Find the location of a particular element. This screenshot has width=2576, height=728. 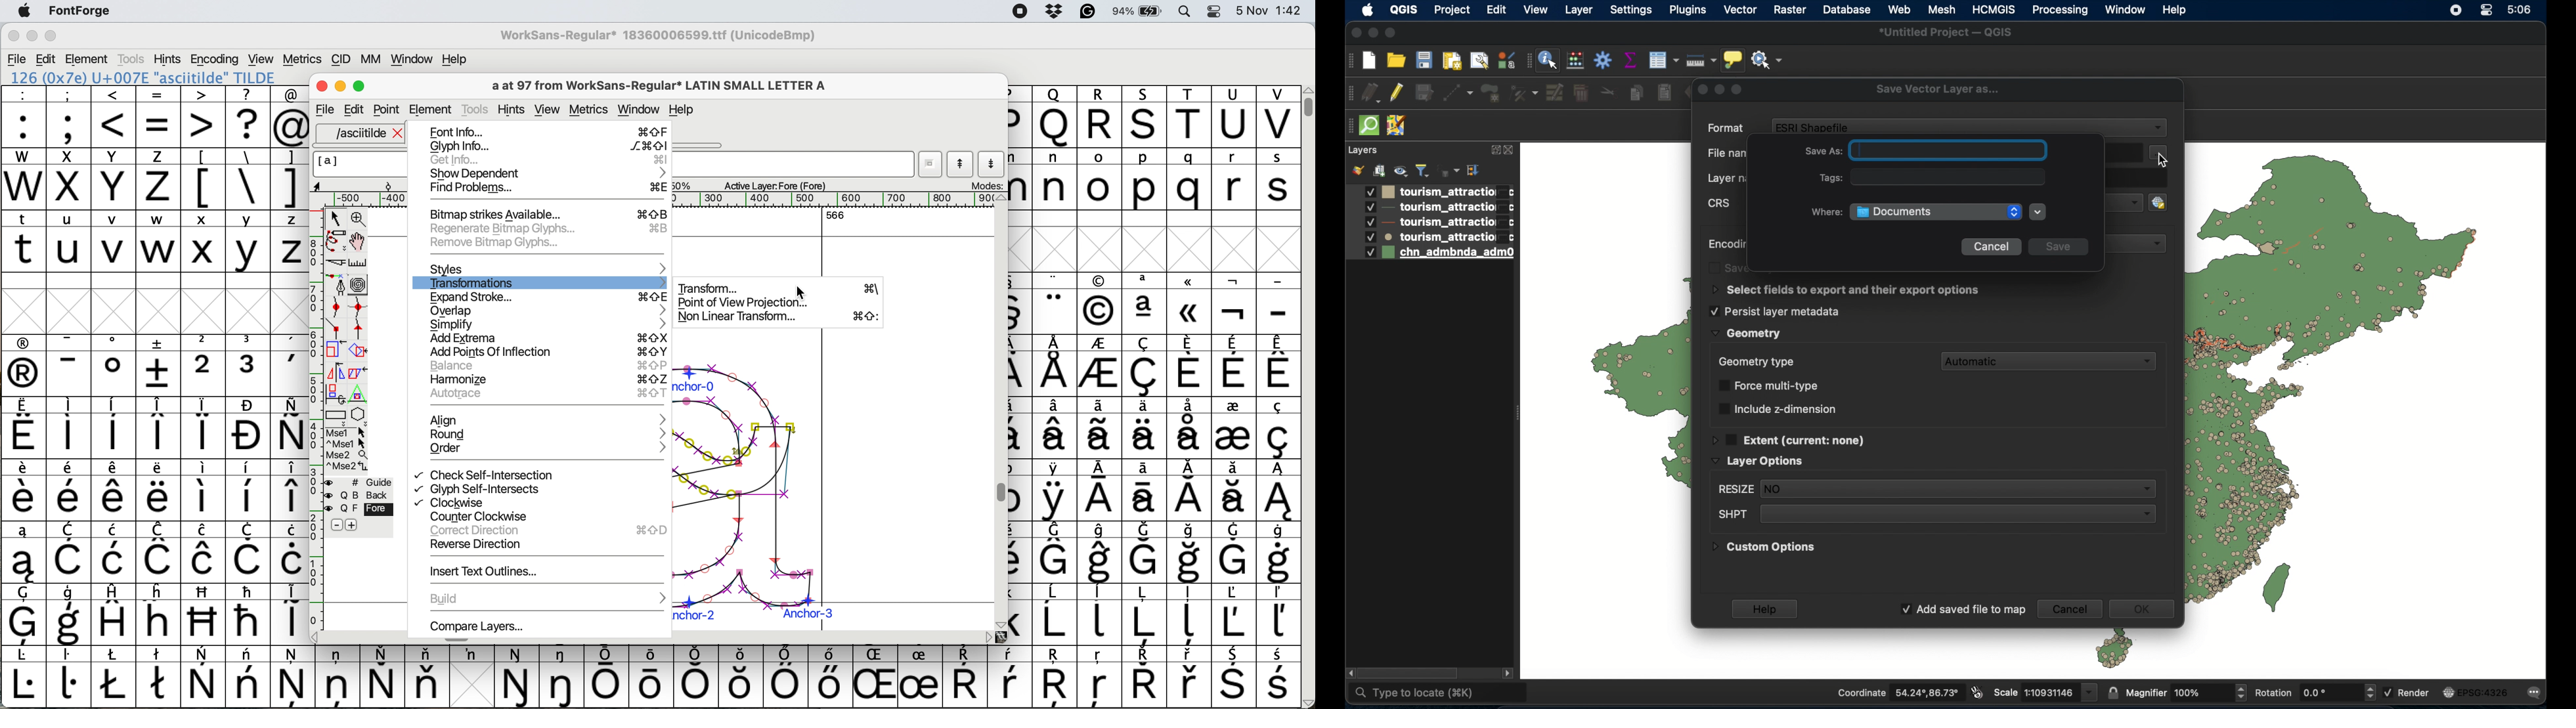

glyph self intersects is located at coordinates (479, 489).